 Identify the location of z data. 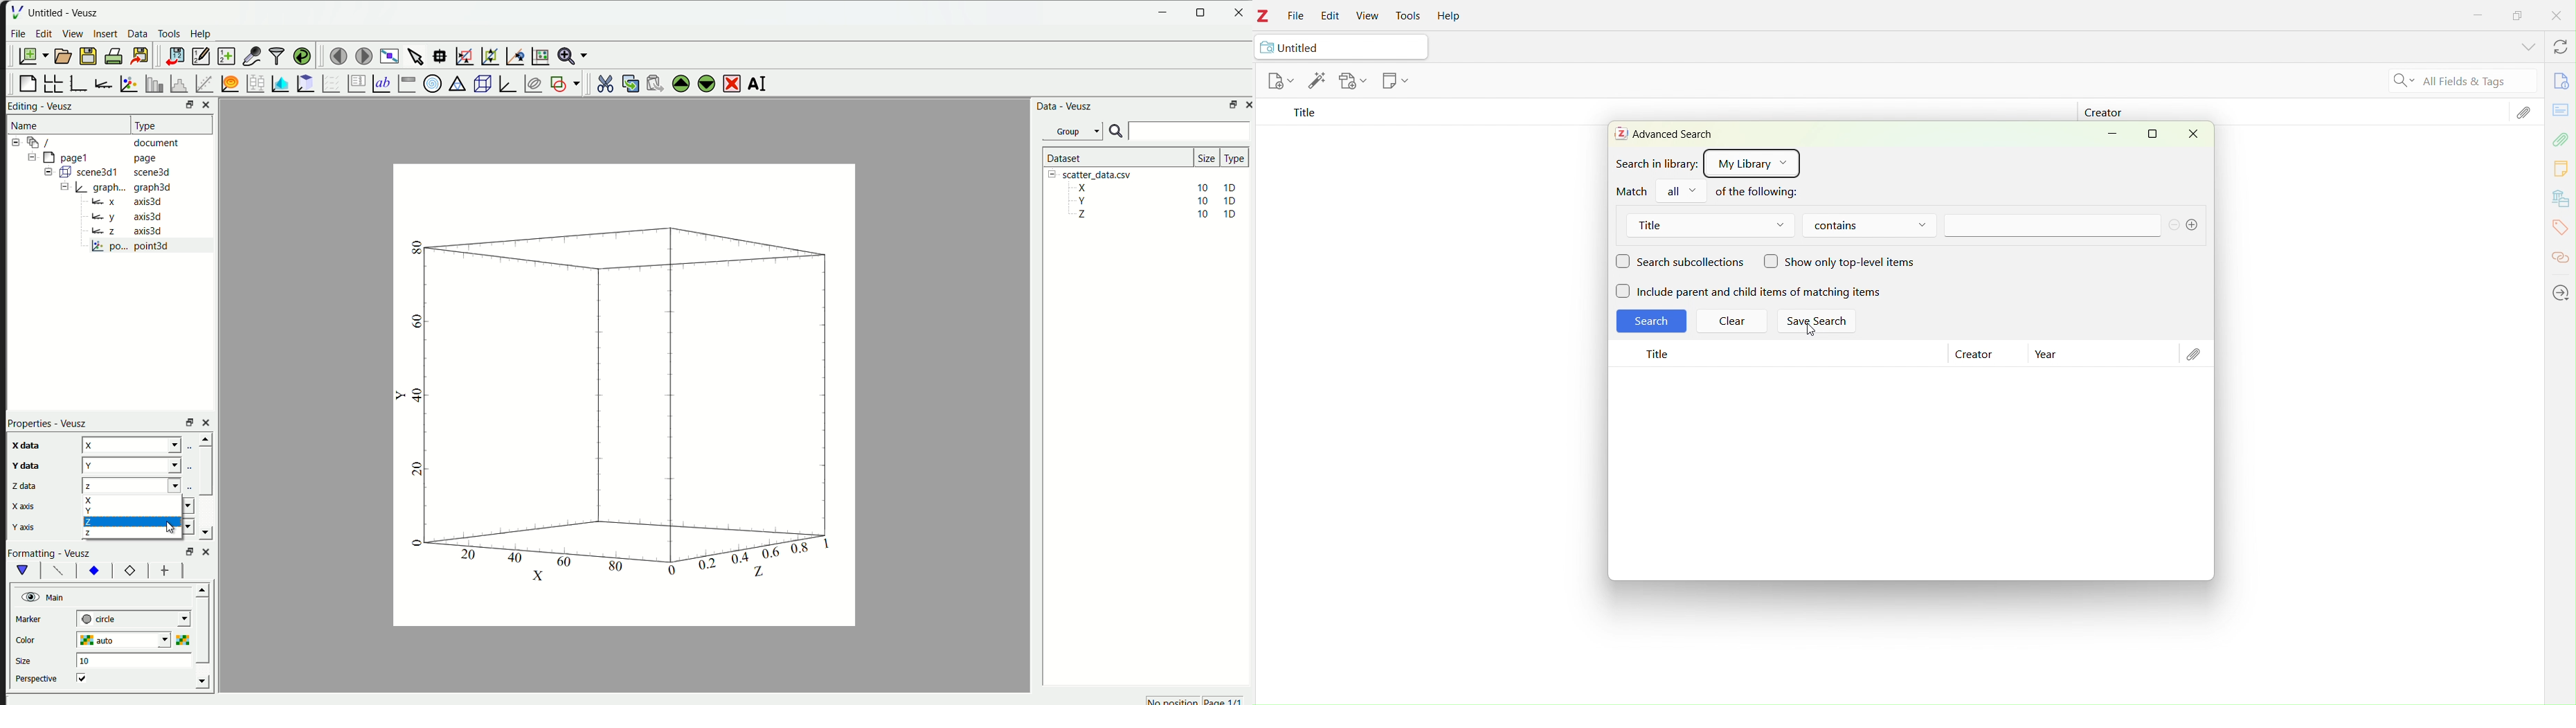
(22, 485).